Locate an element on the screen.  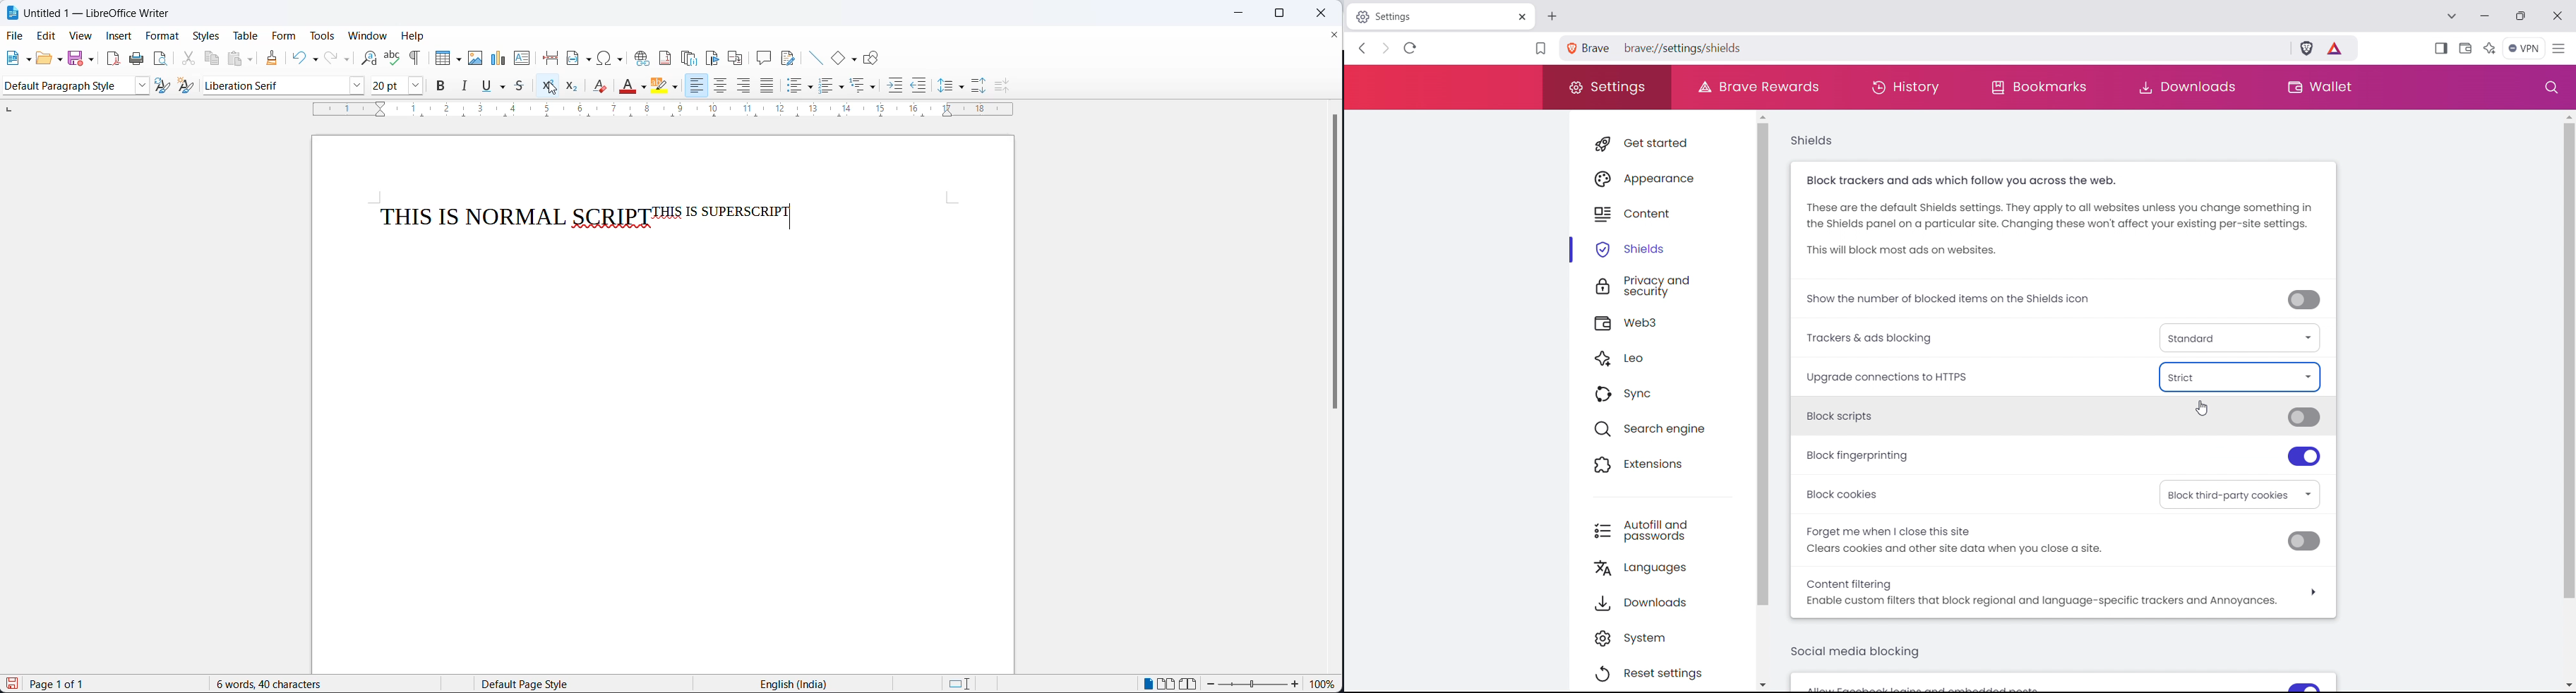
zoom increase is located at coordinates (1212, 685).